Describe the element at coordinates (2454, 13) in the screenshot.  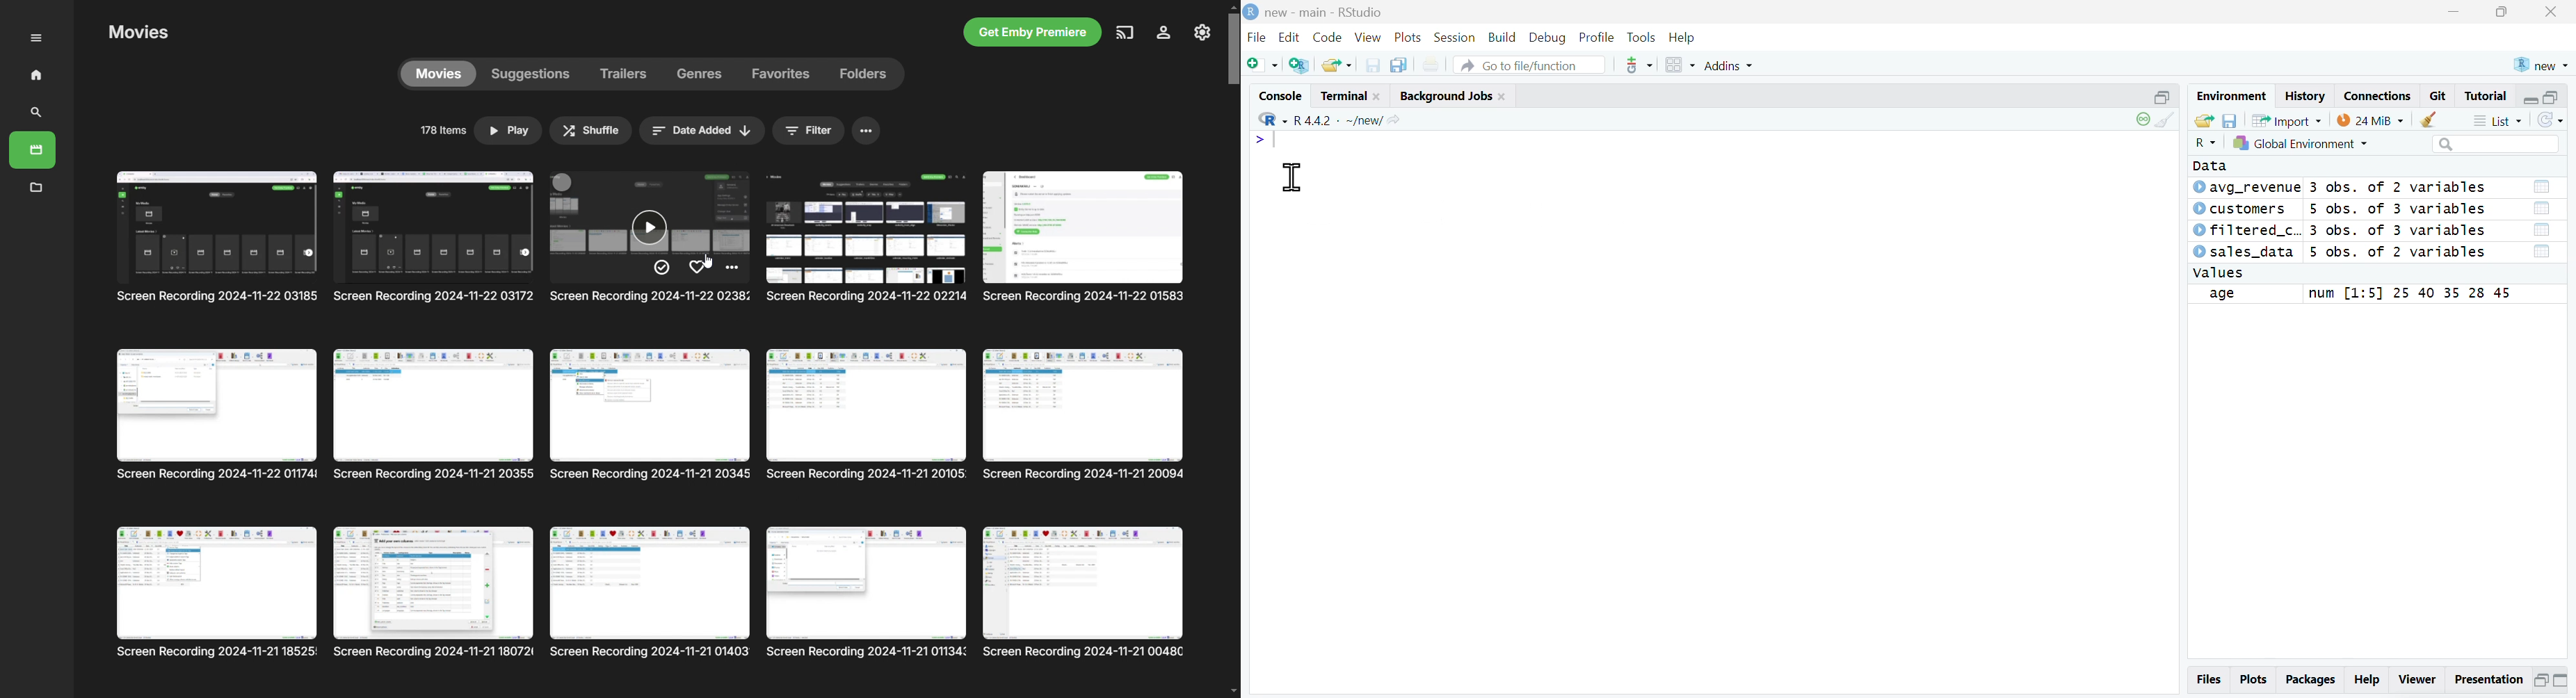
I see `minimize` at that location.